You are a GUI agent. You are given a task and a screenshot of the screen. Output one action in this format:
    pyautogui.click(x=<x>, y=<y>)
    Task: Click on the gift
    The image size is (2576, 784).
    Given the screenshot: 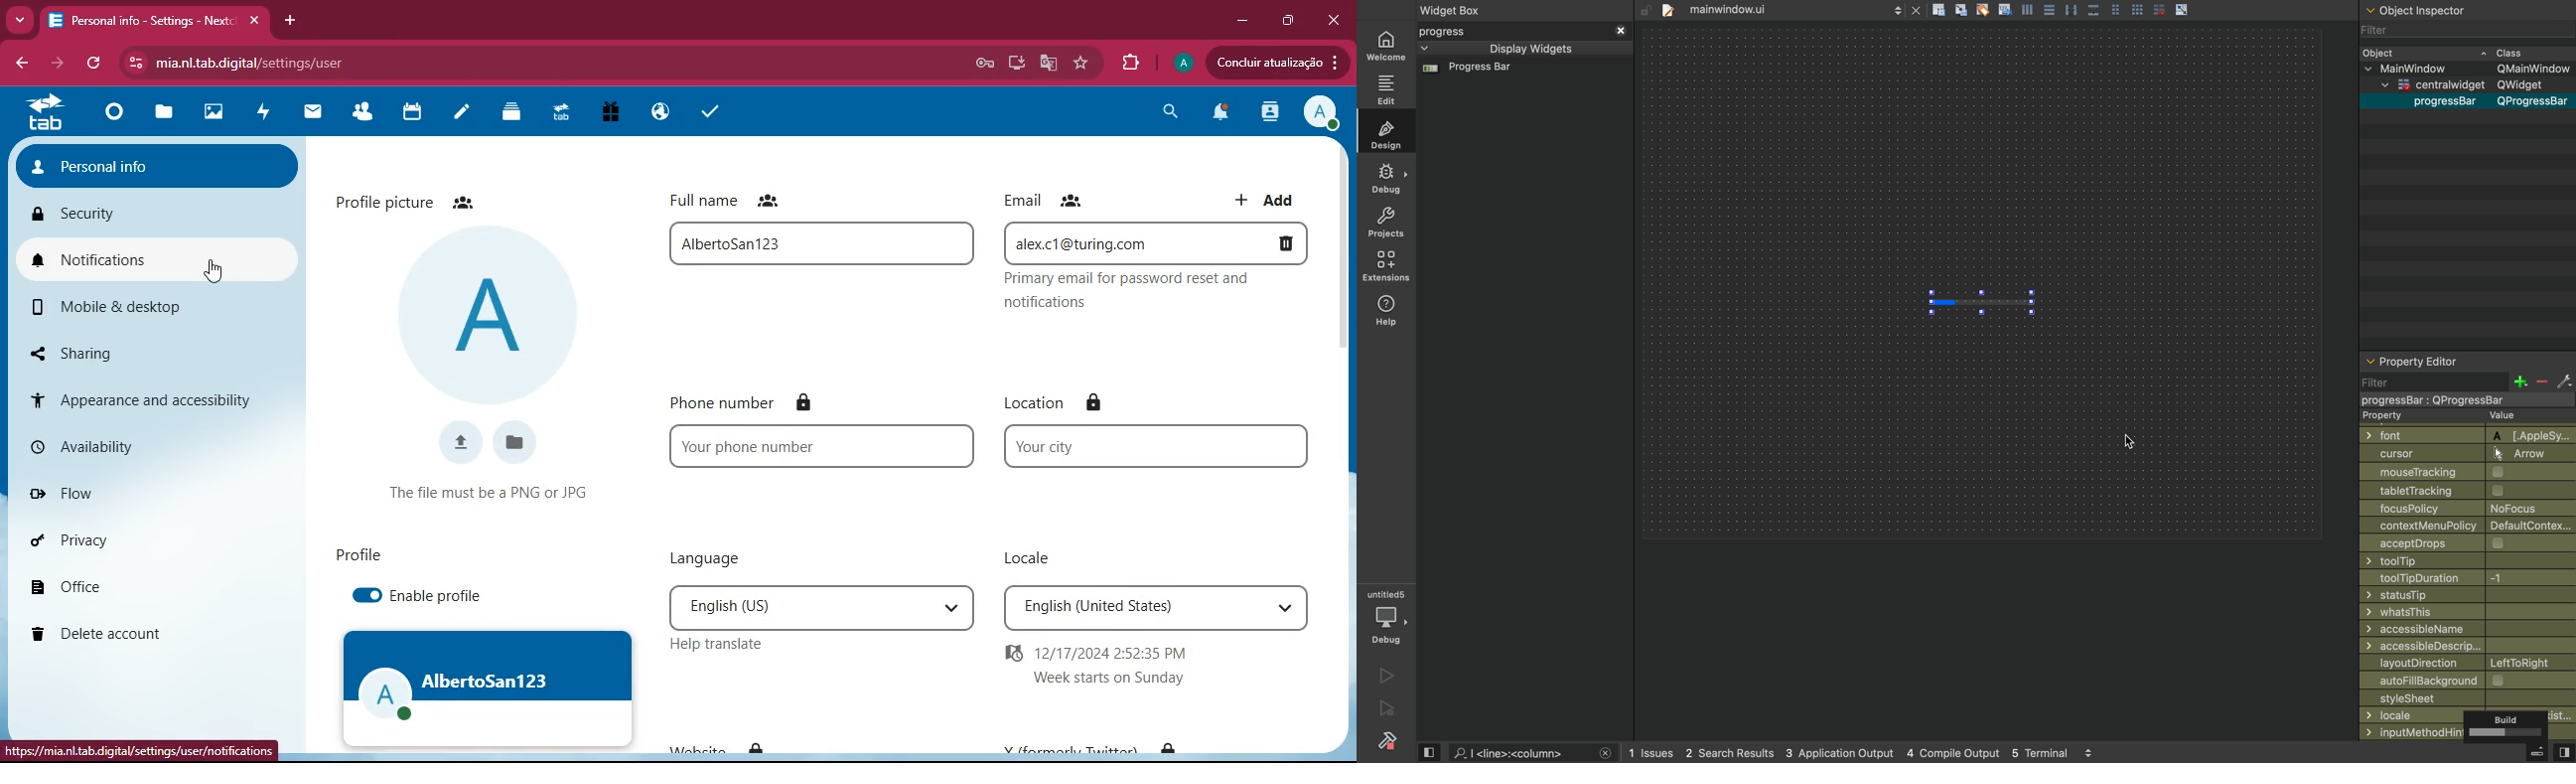 What is the action you would take?
    pyautogui.click(x=612, y=113)
    